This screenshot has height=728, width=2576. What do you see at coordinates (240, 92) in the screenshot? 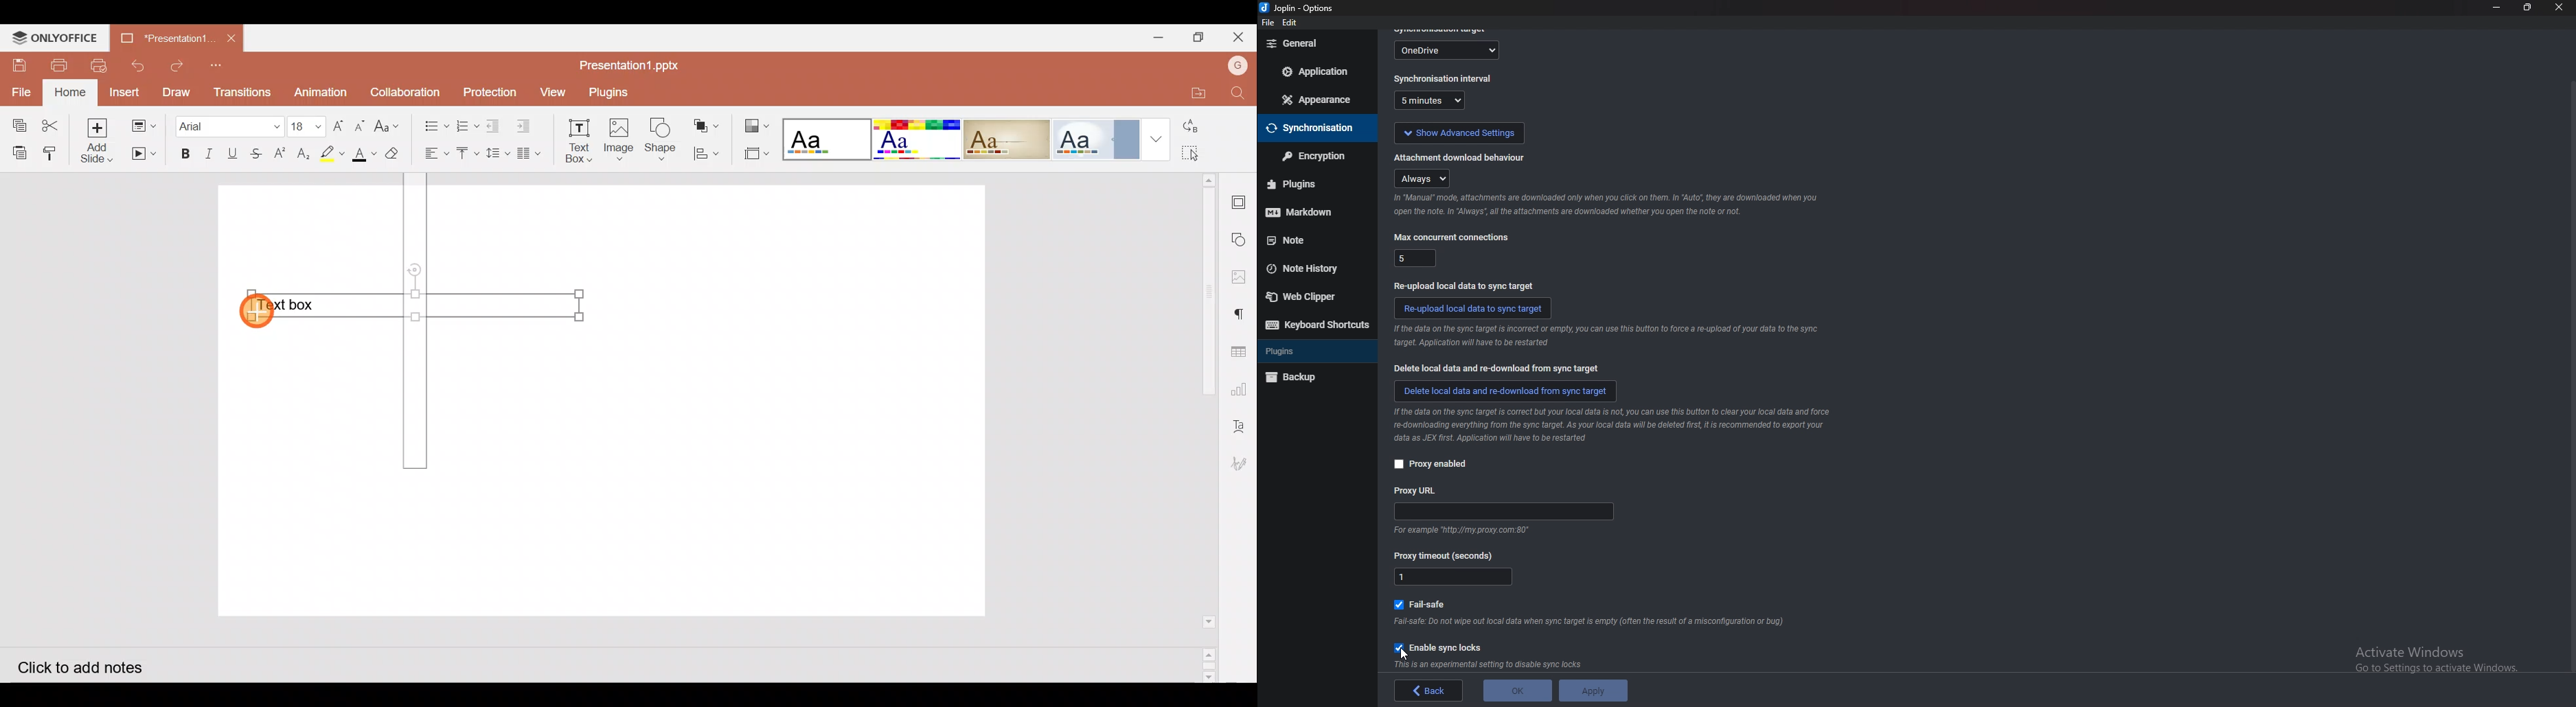
I see `Transitions` at bounding box center [240, 92].